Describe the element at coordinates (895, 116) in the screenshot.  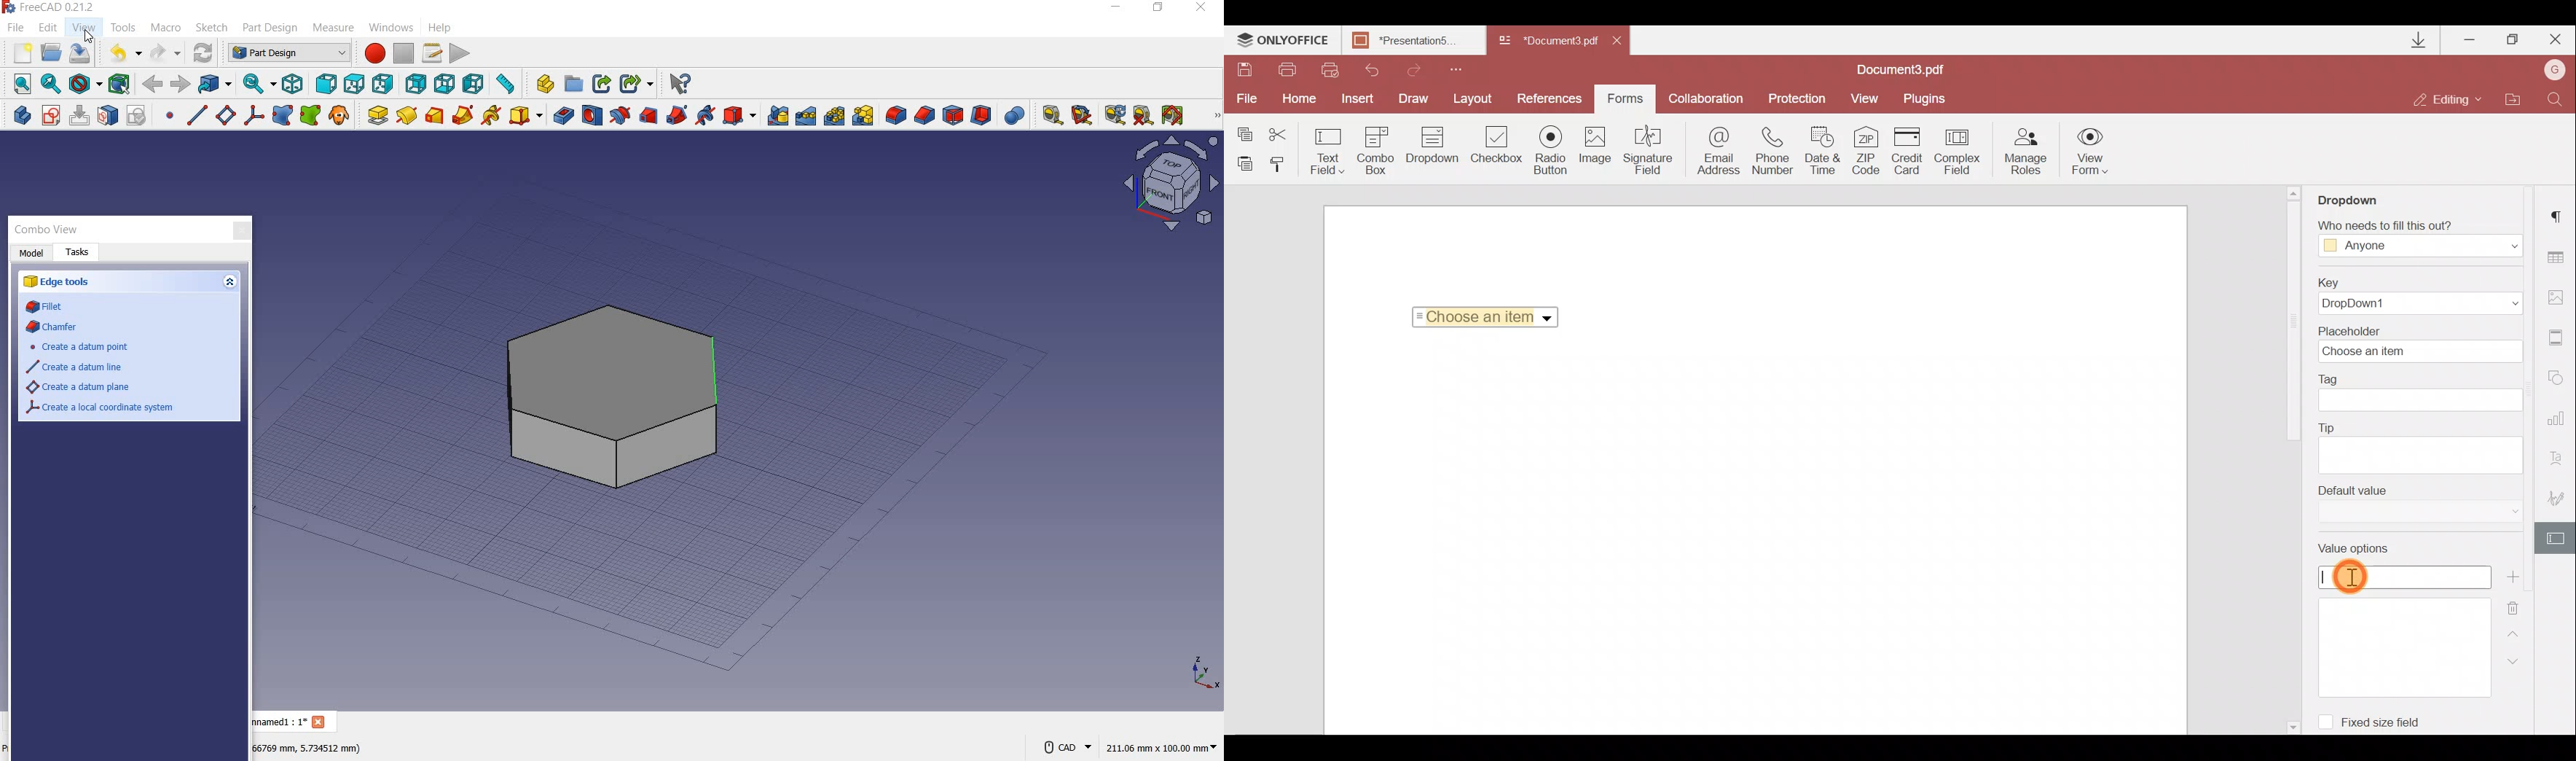
I see `fillet` at that location.